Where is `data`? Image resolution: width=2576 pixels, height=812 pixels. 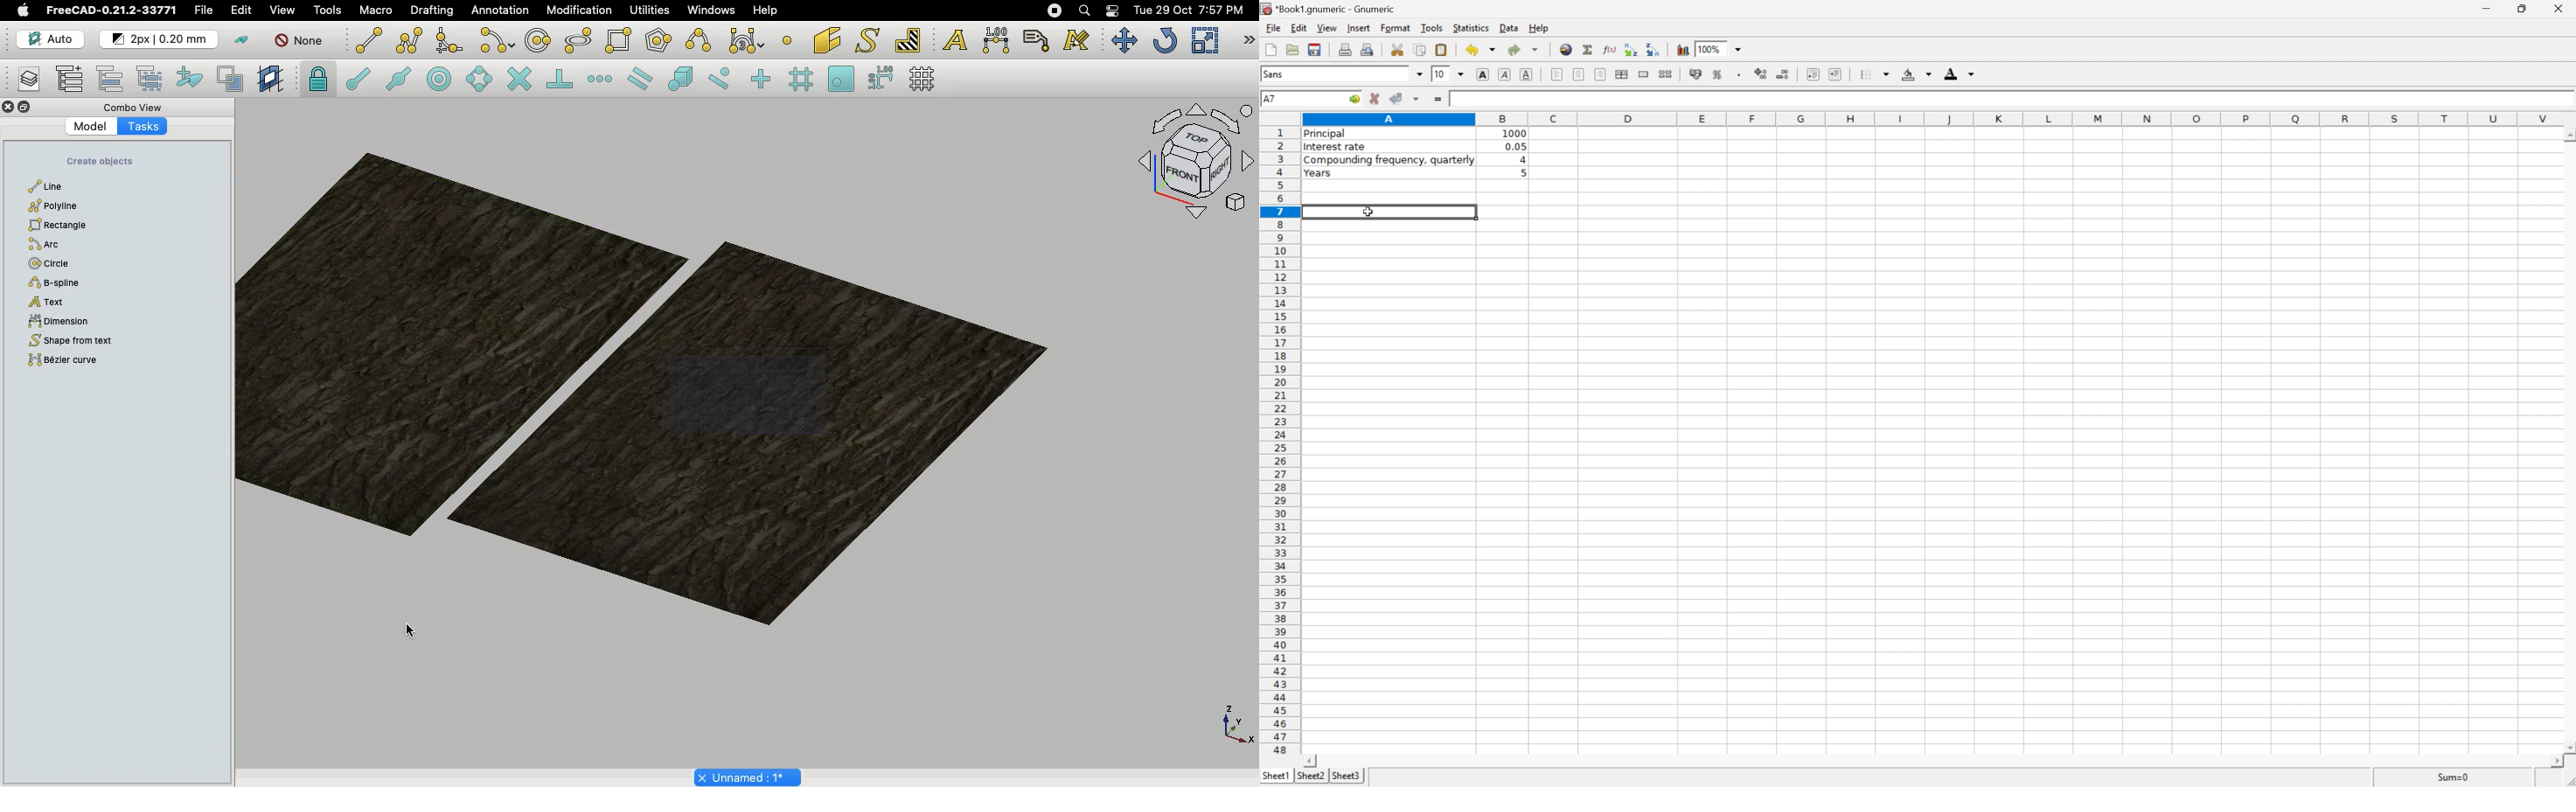
data is located at coordinates (1508, 29).